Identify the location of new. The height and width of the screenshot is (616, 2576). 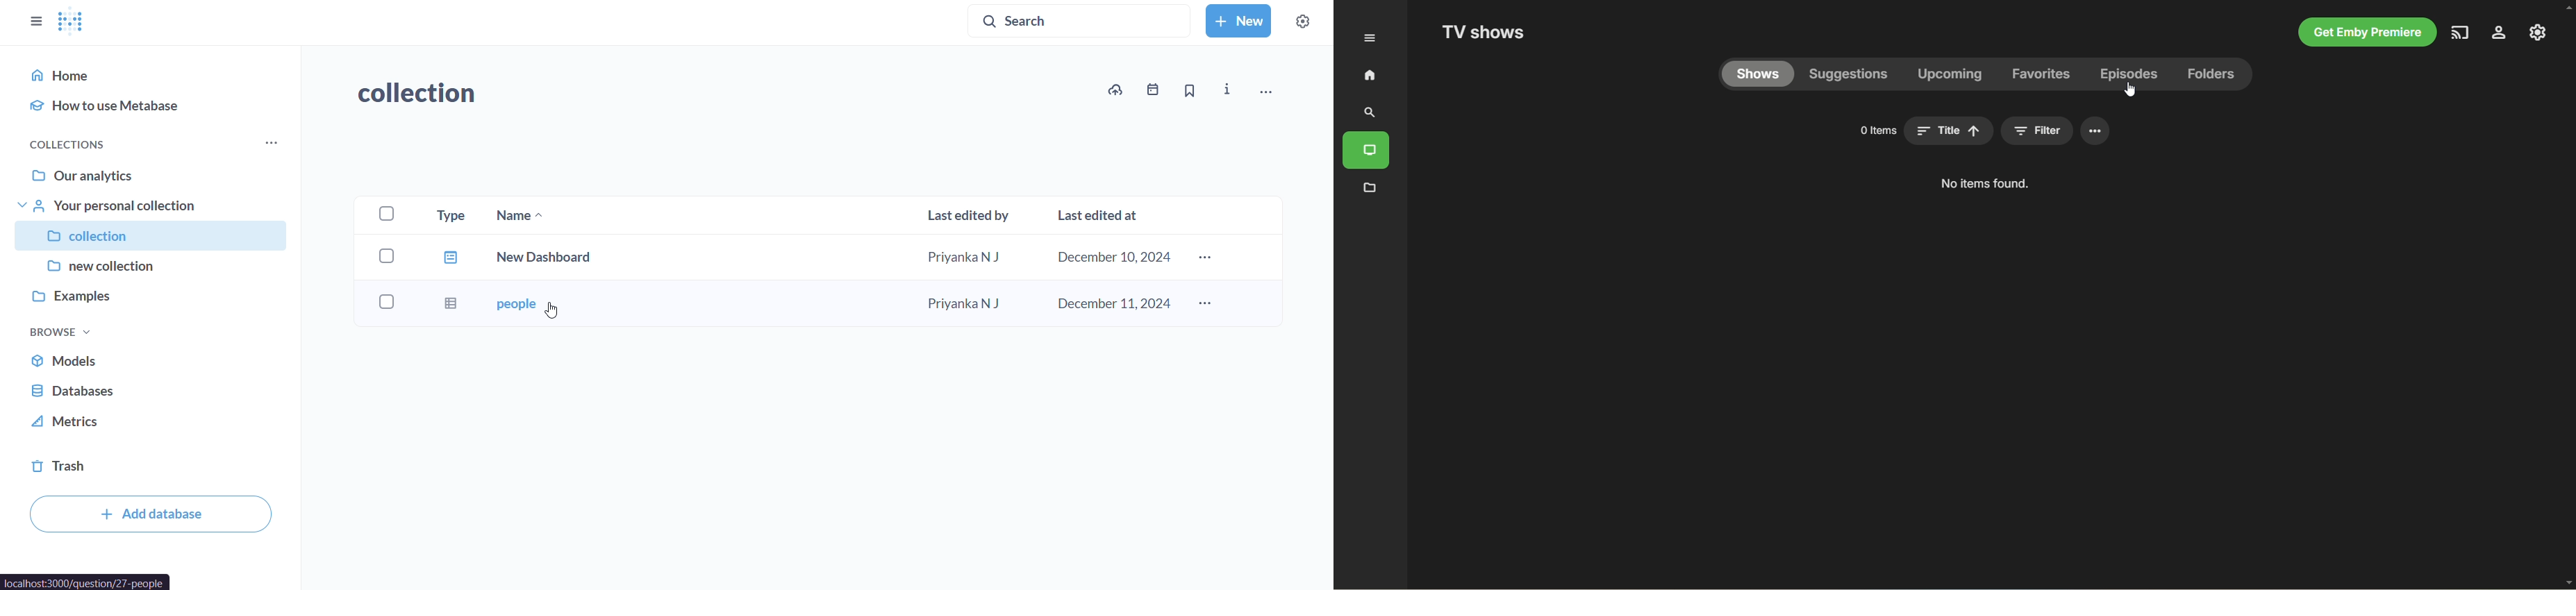
(1239, 20).